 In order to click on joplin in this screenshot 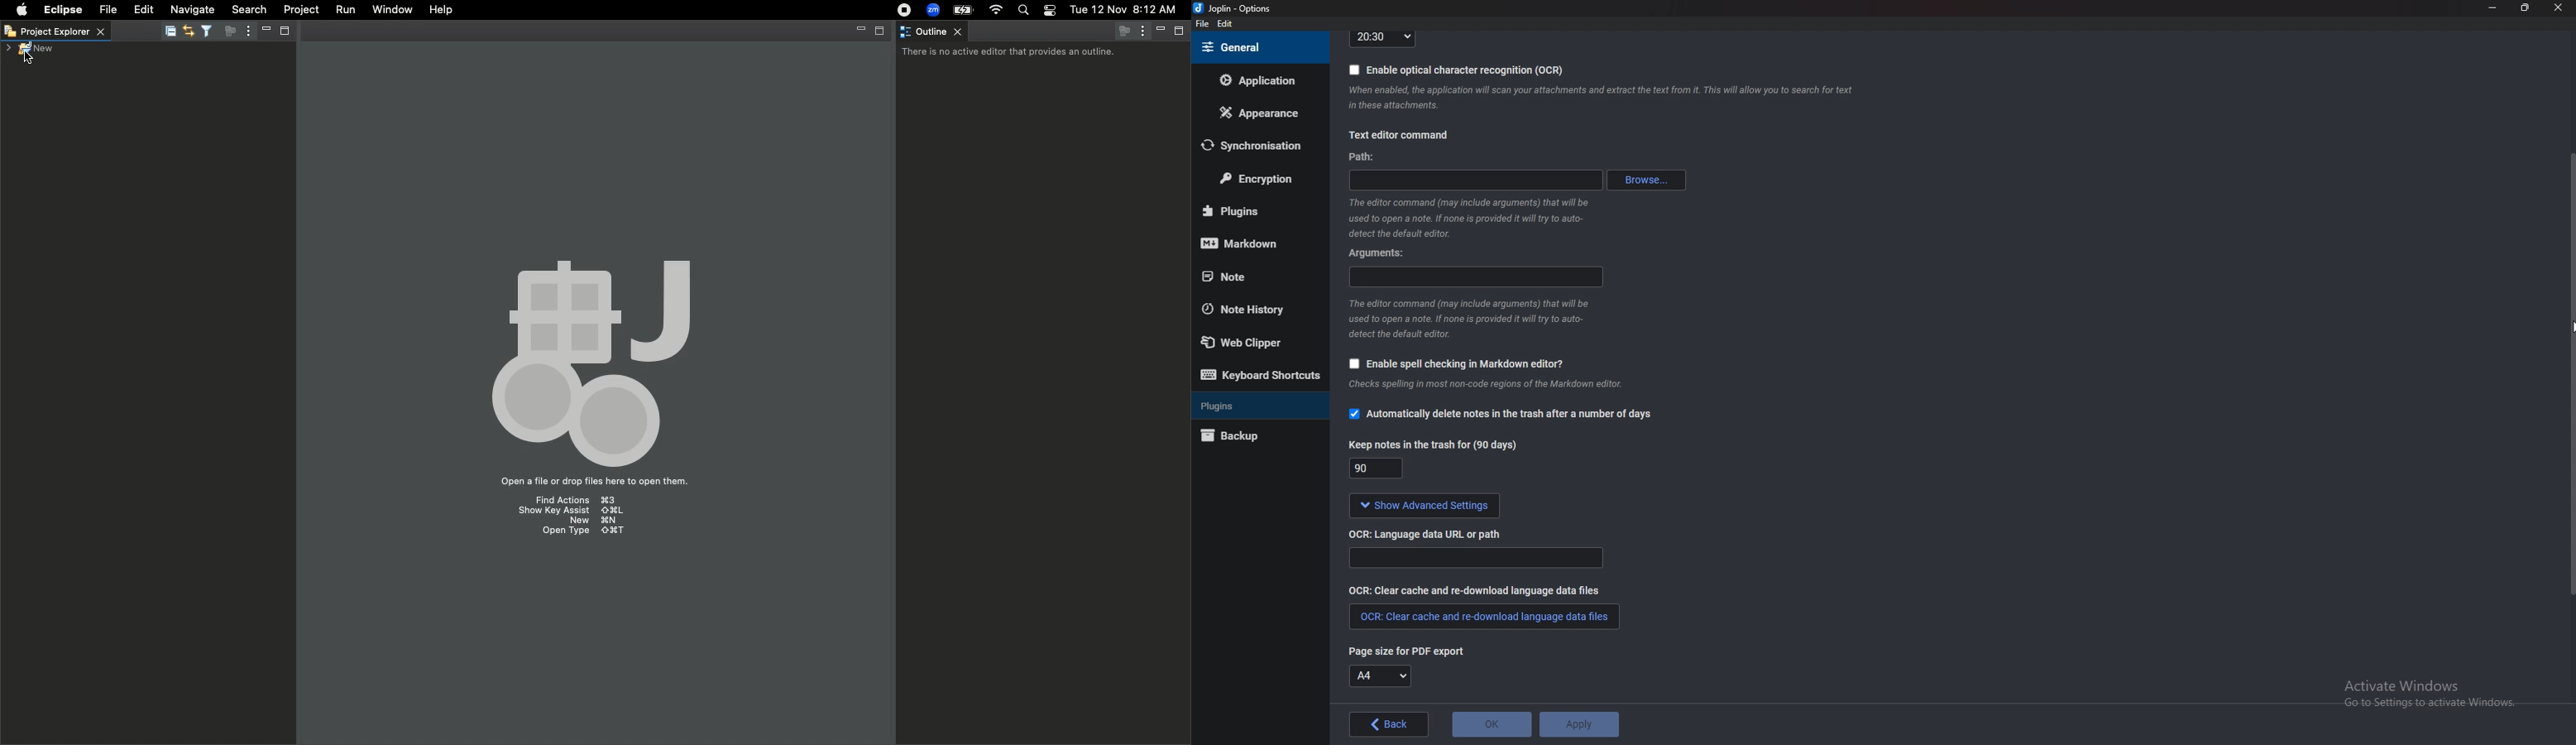, I will do `click(1235, 9)`.